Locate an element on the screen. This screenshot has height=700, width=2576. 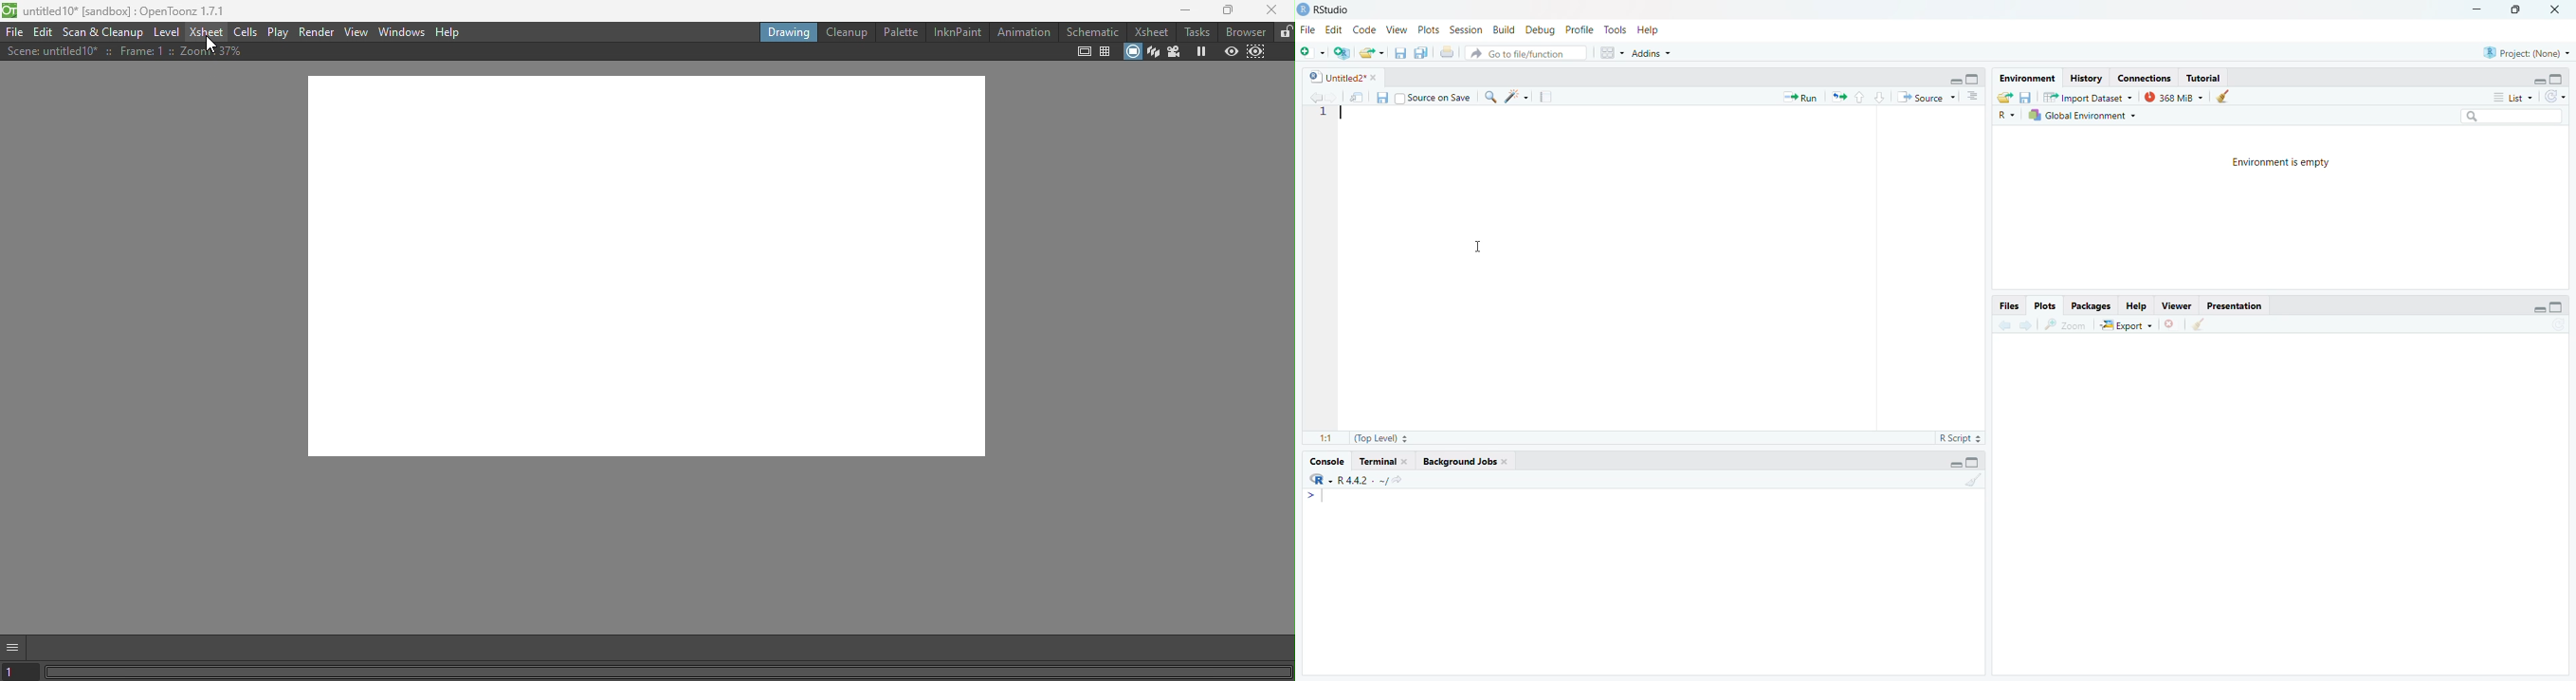
Connections is located at coordinates (2148, 77).